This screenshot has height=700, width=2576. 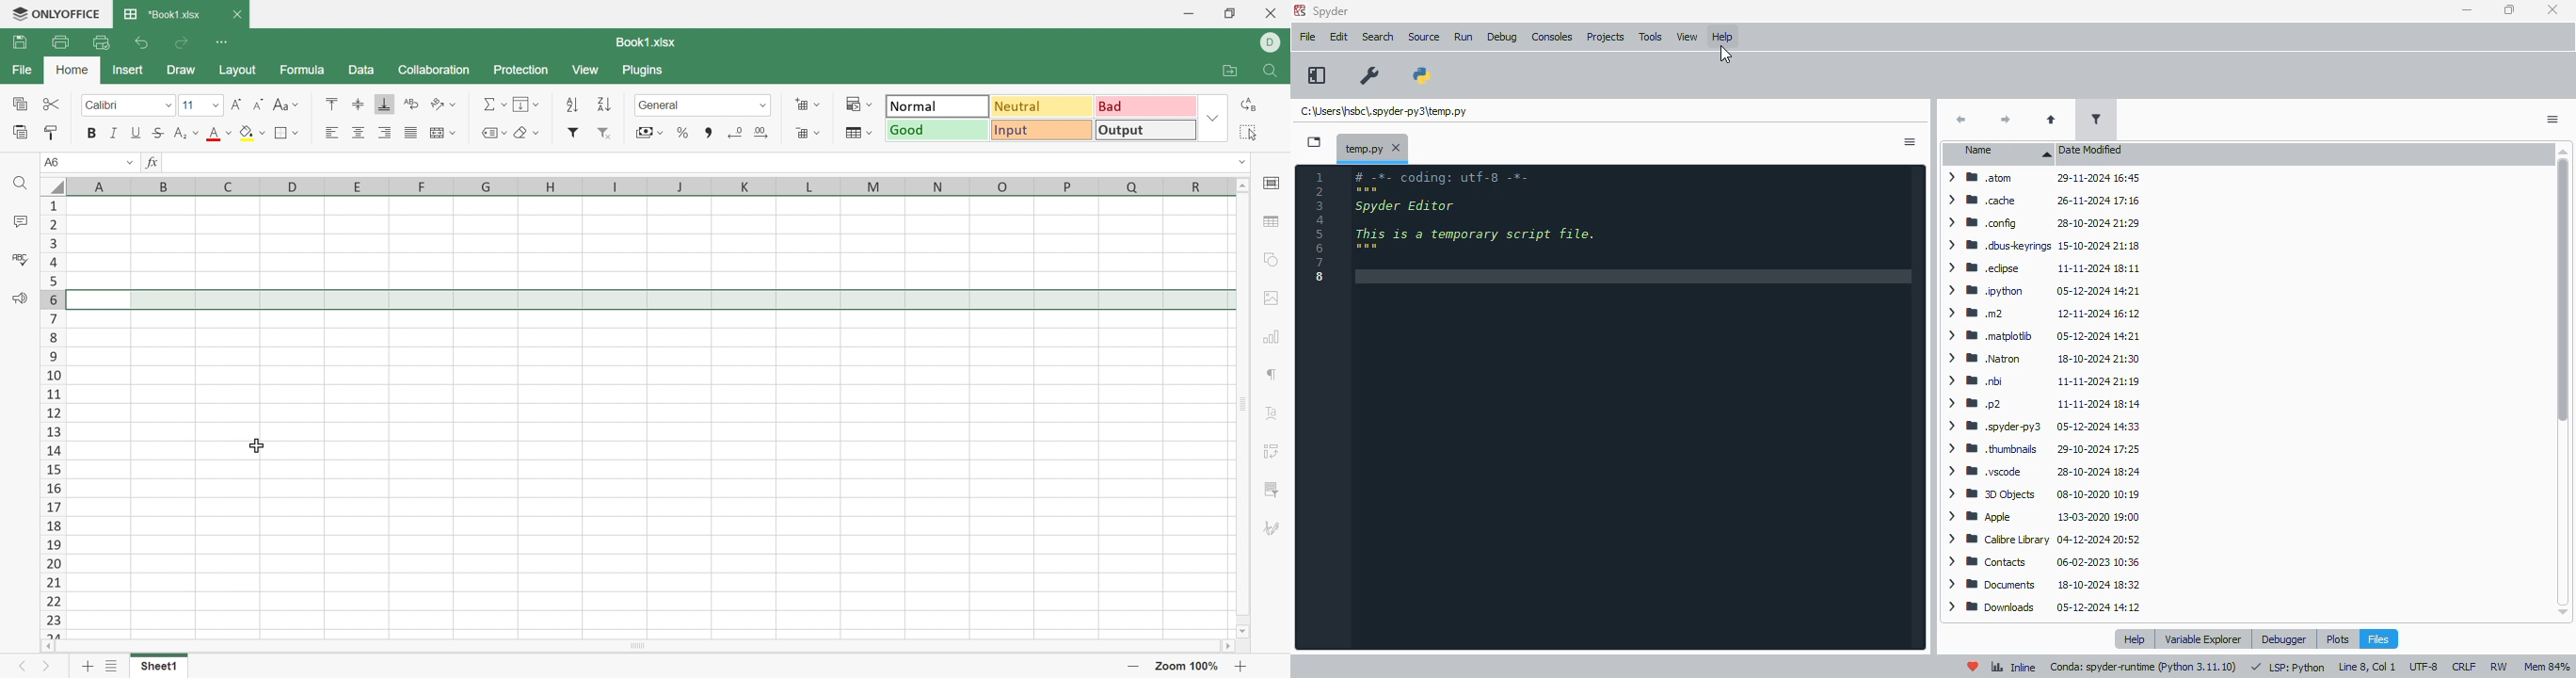 I want to click on > ® python 05-12-2024 14:21, so click(x=2042, y=290).